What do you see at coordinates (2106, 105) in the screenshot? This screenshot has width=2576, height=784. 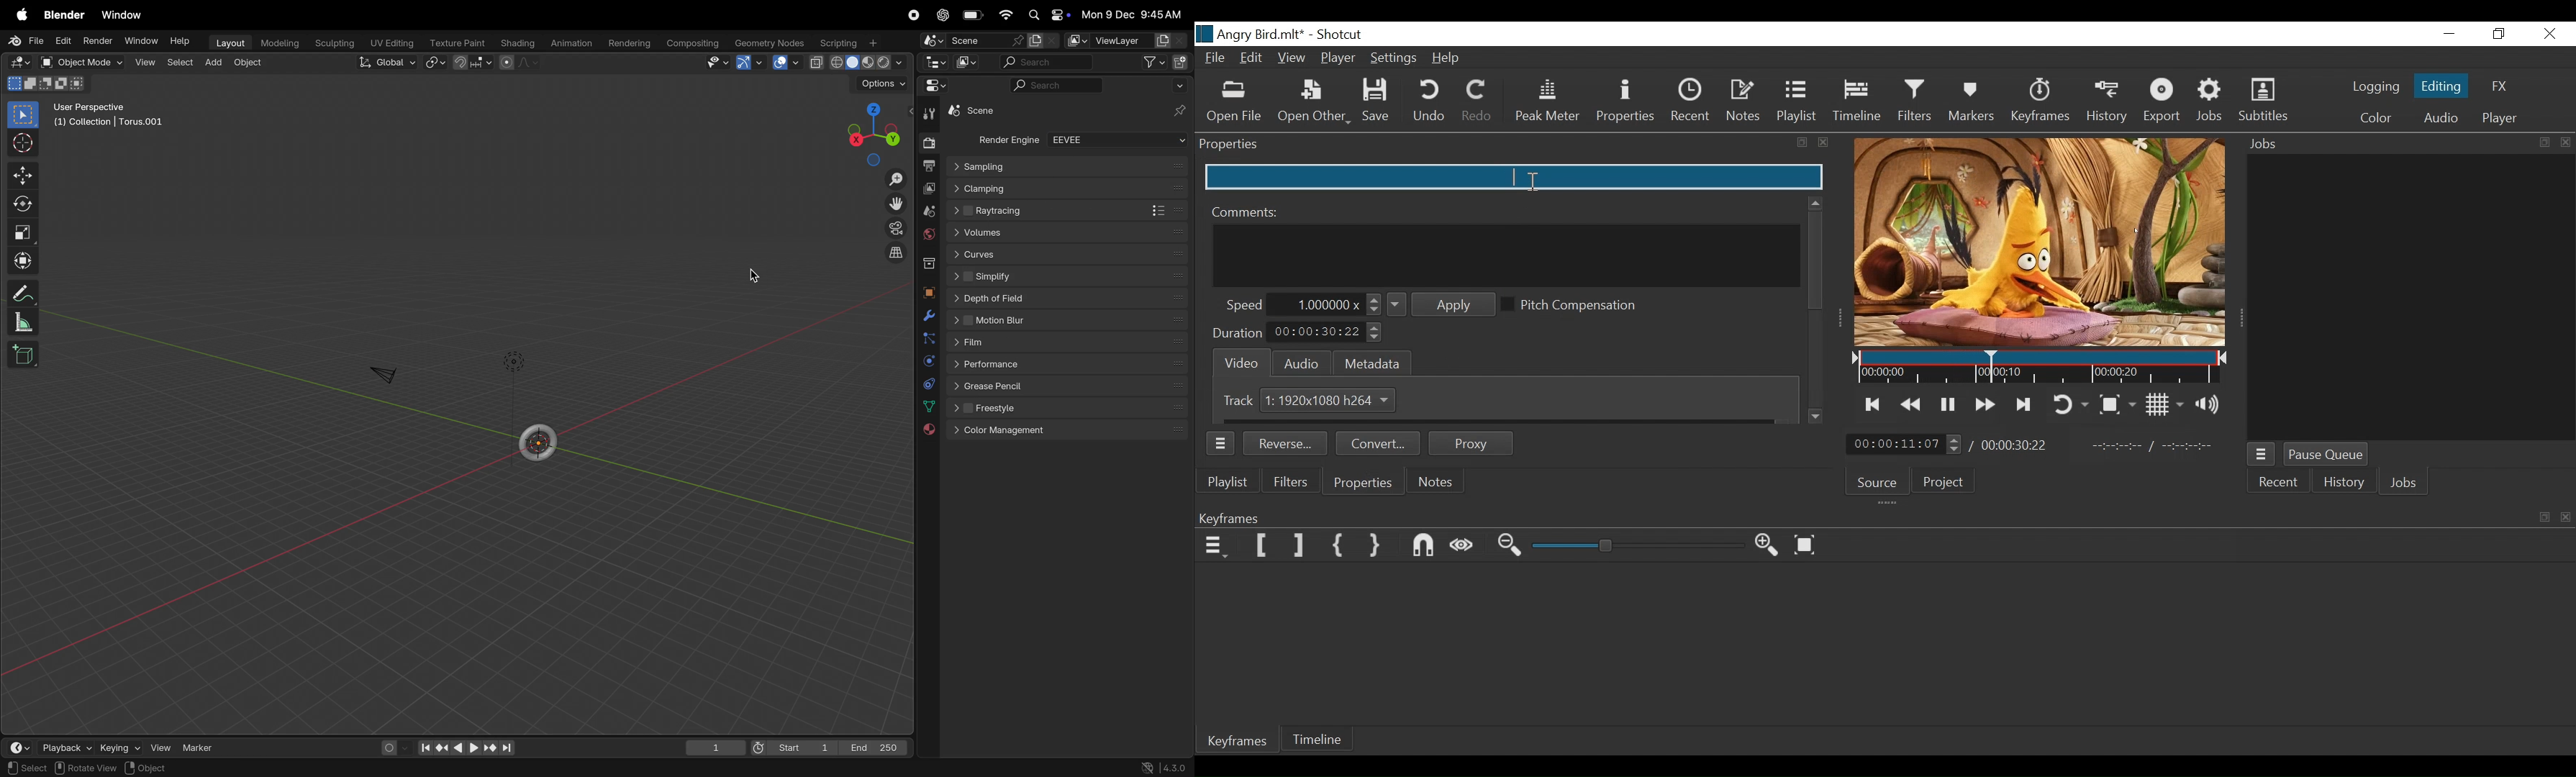 I see `History` at bounding box center [2106, 105].